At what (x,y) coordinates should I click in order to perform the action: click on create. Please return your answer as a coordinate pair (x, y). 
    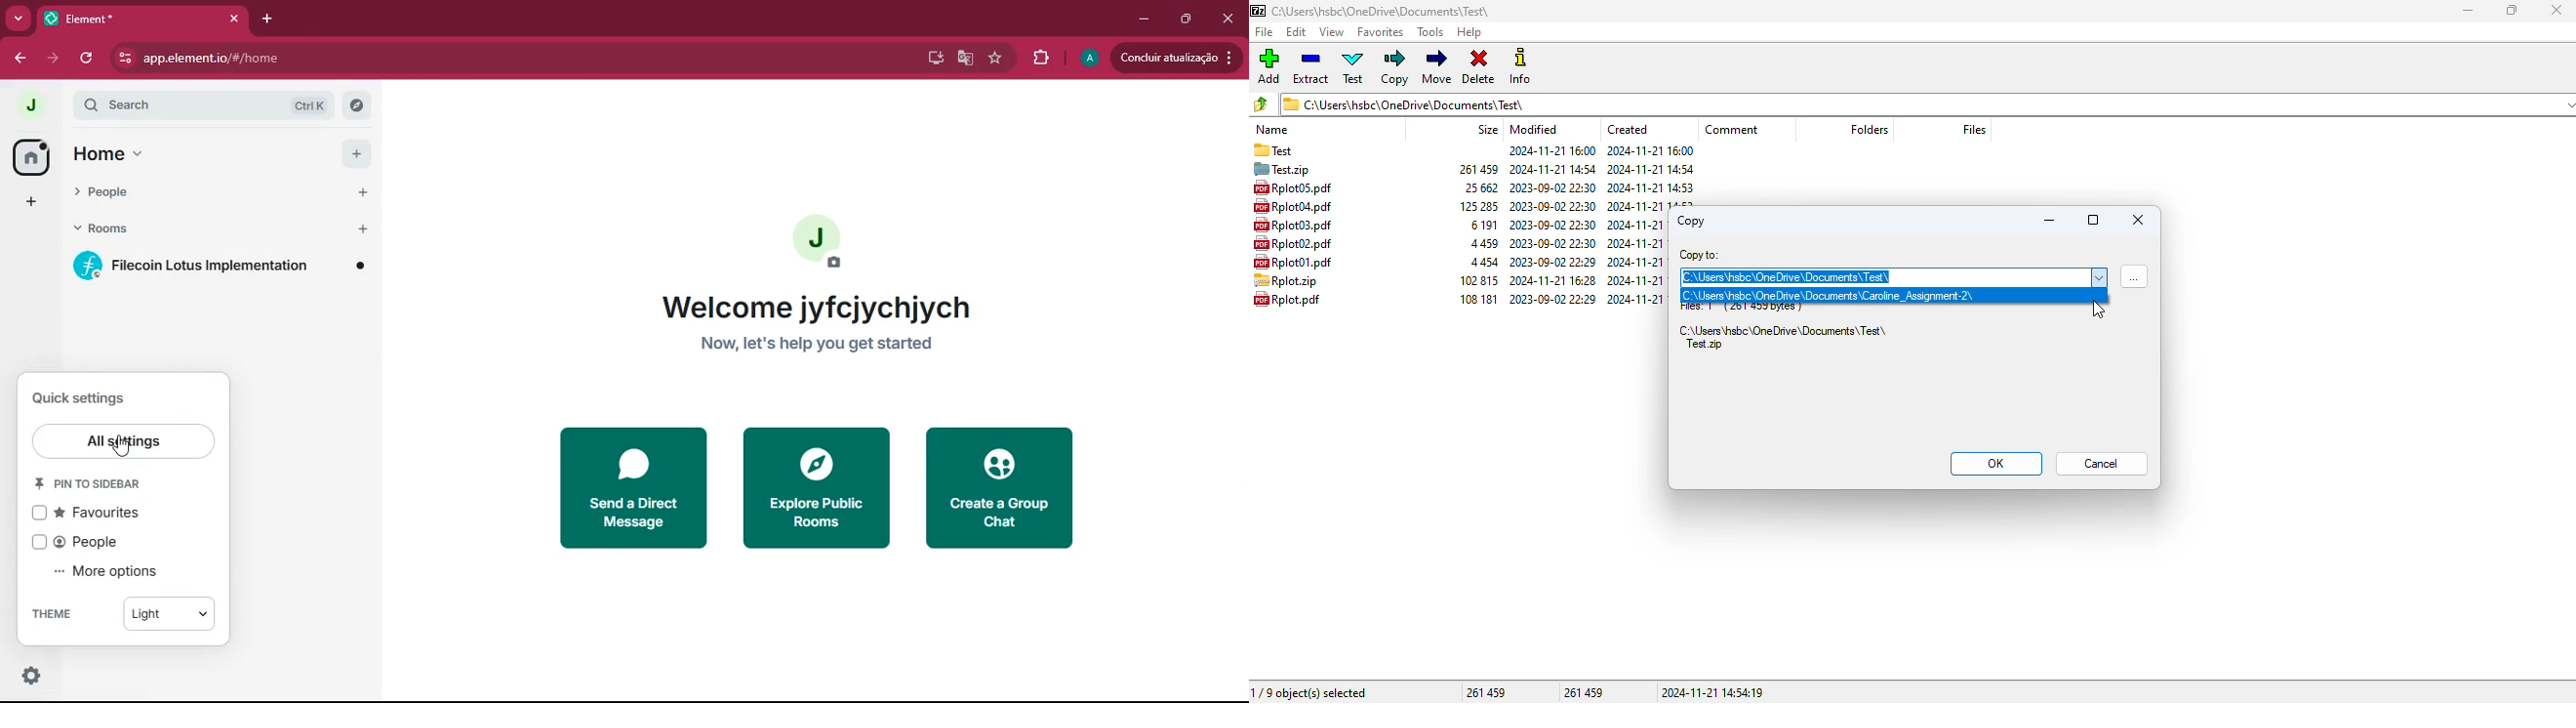
    Looking at the image, I should click on (1002, 489).